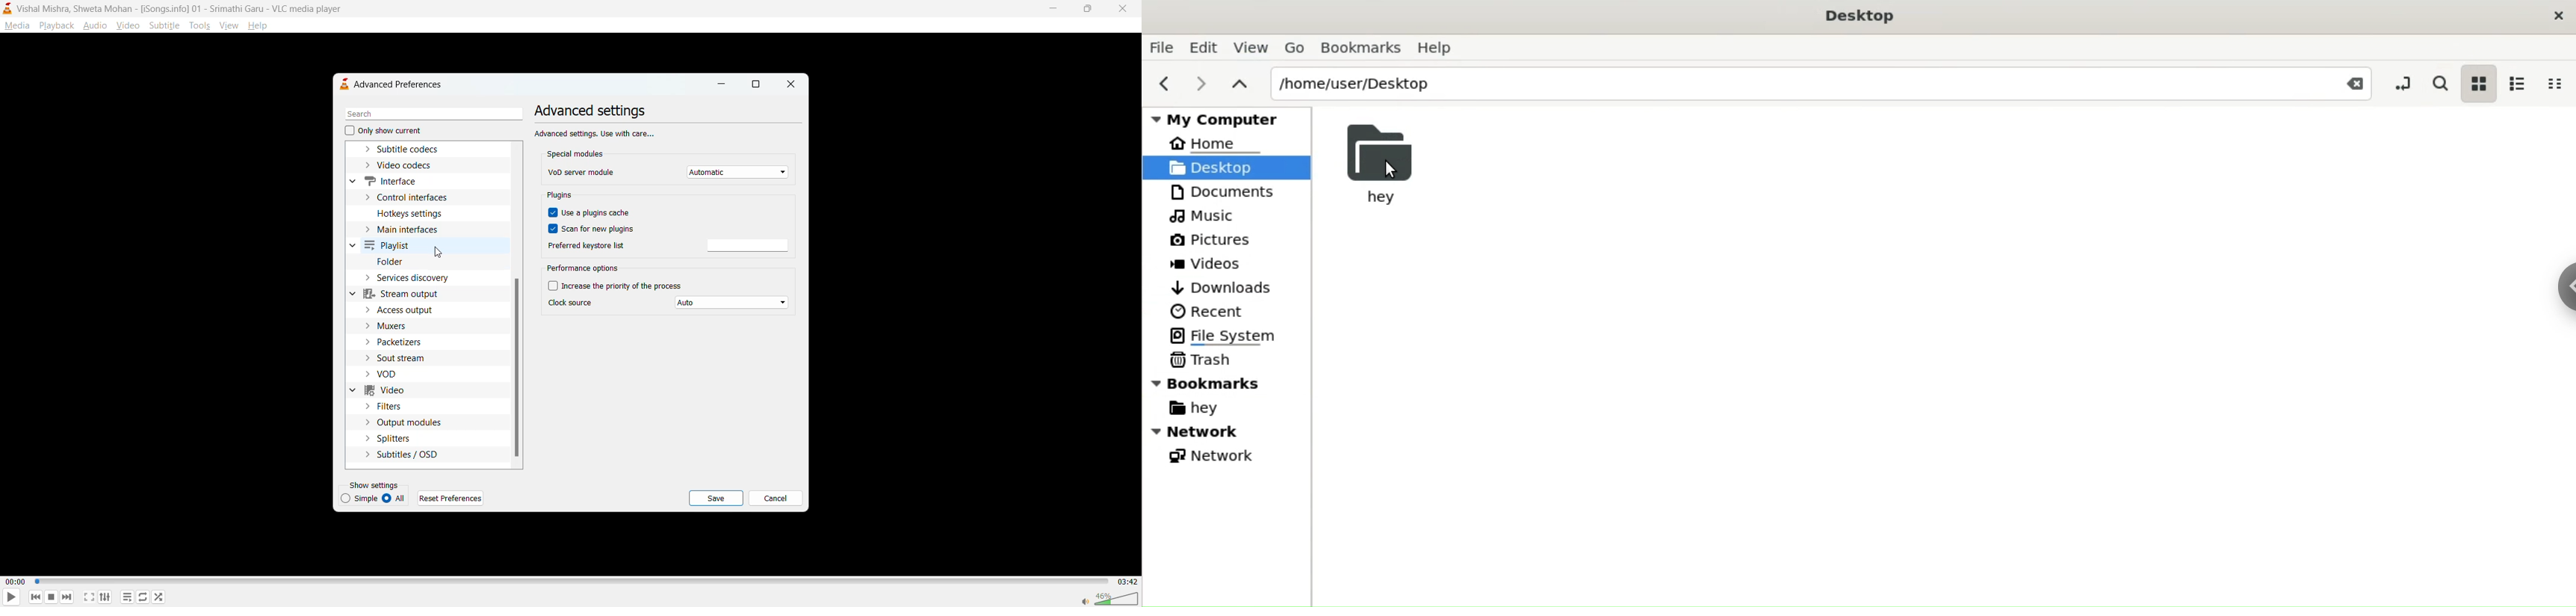 This screenshot has width=2576, height=616. I want to click on muxers, so click(397, 327).